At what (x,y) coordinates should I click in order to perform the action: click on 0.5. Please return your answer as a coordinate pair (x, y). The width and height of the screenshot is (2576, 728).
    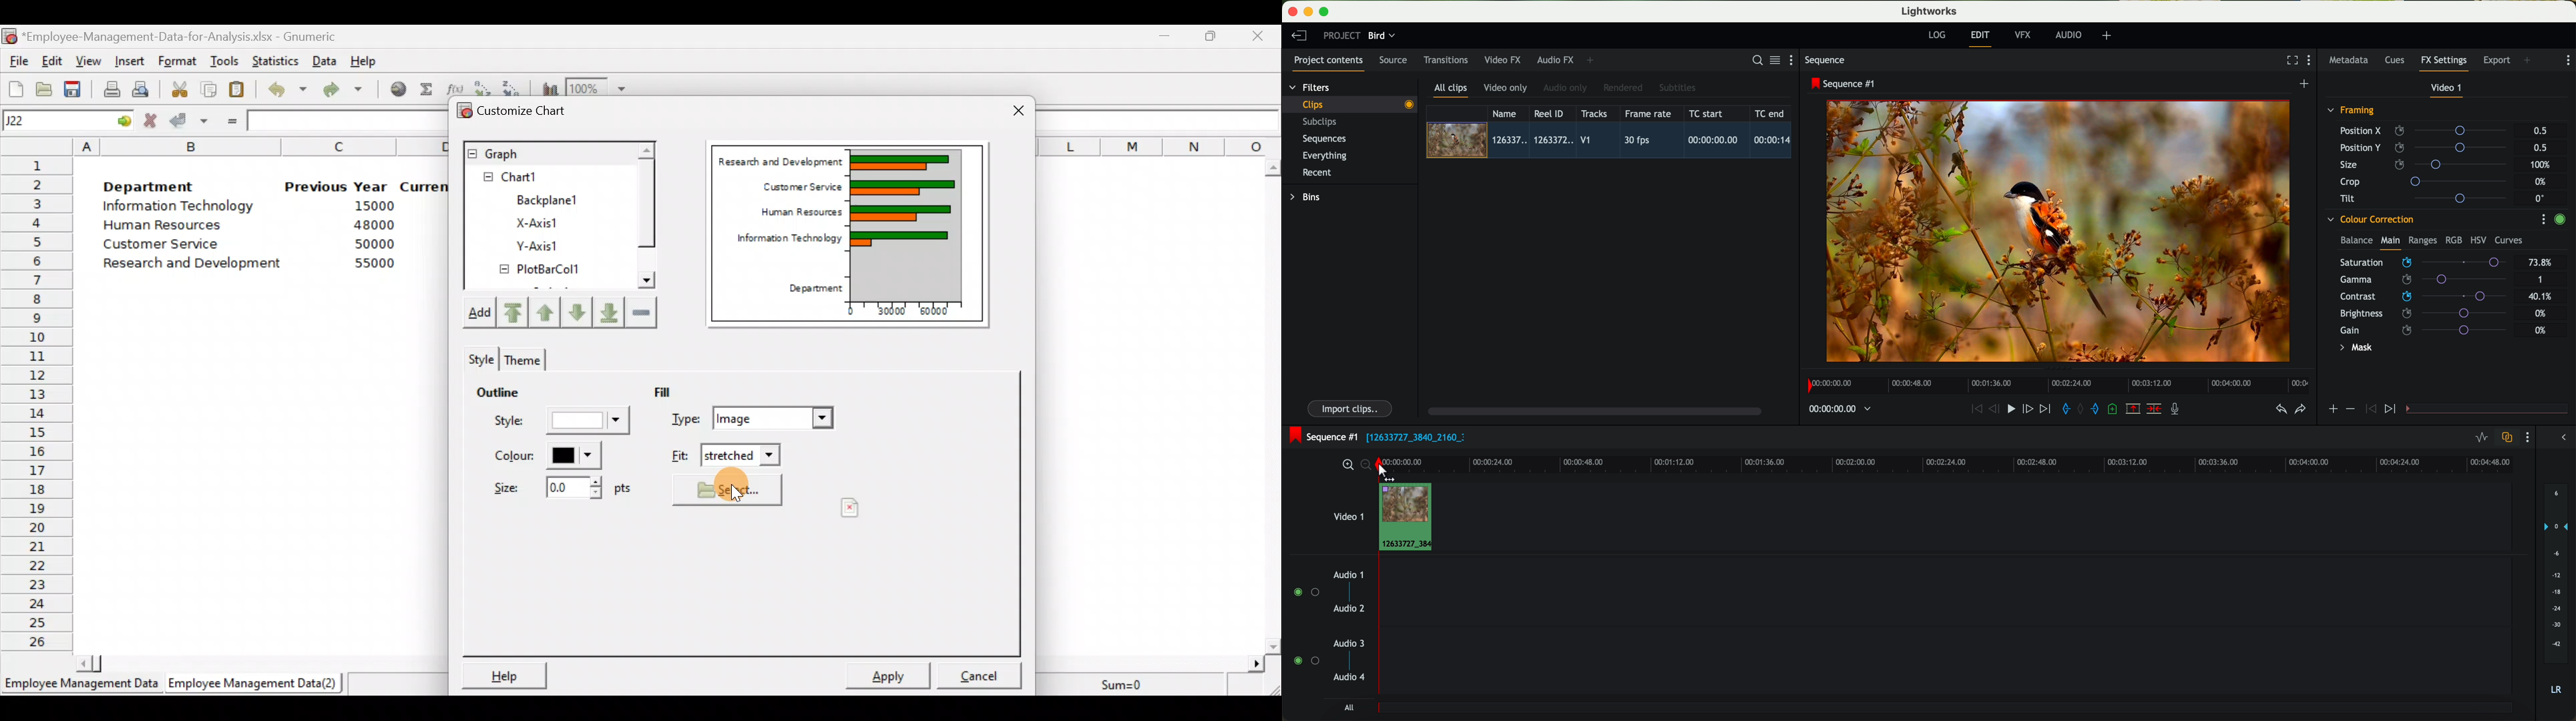
    Looking at the image, I should click on (2540, 147).